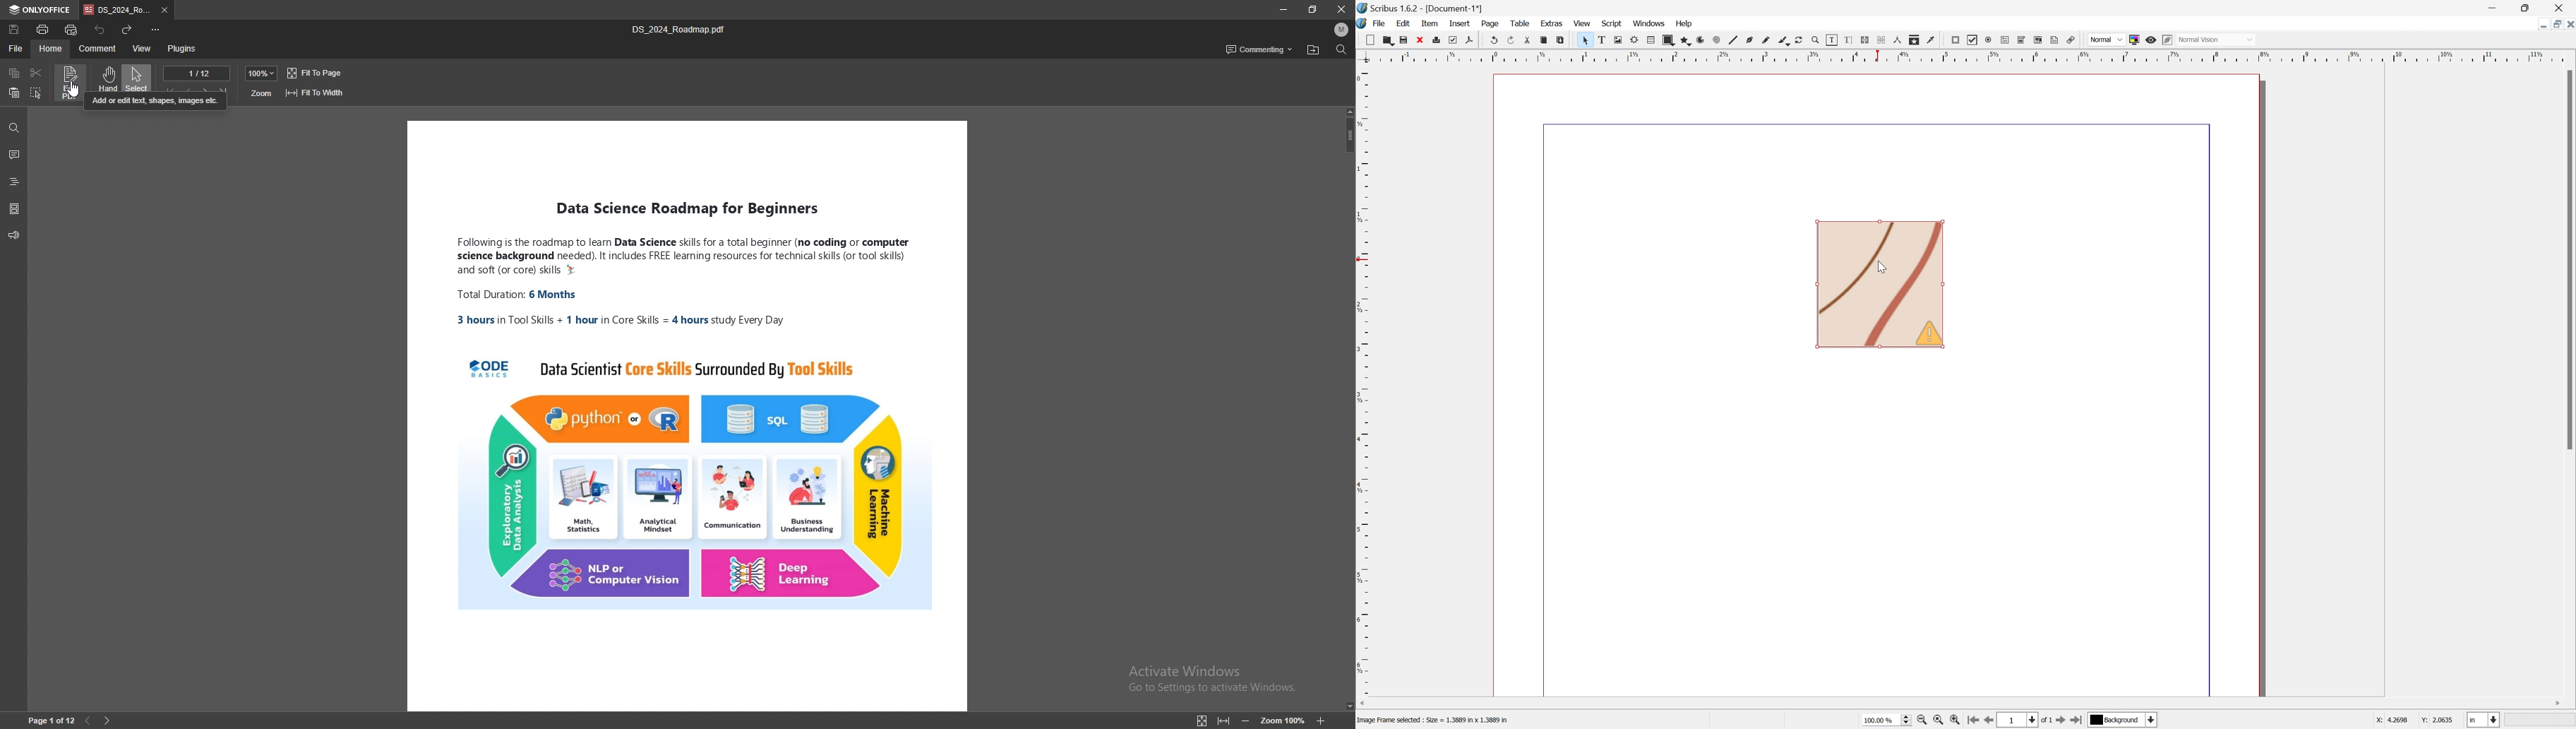 Image resolution: width=2576 pixels, height=756 pixels. What do you see at coordinates (1882, 268) in the screenshot?
I see `Cursor` at bounding box center [1882, 268].